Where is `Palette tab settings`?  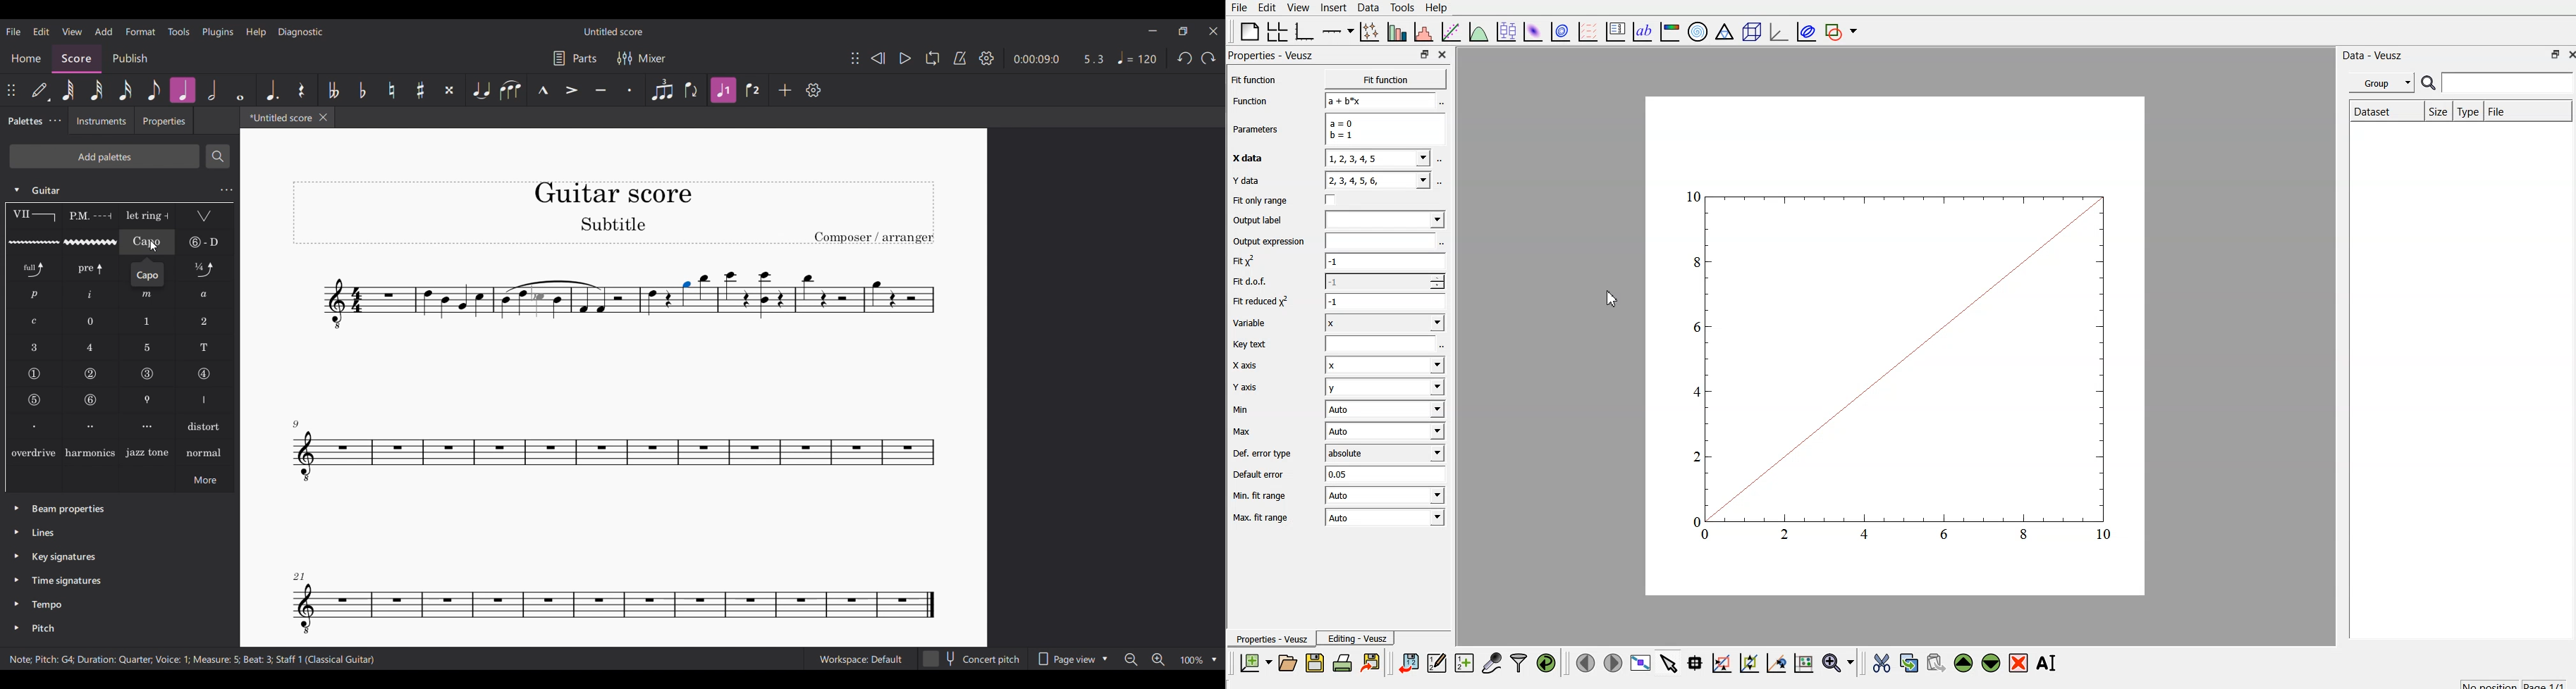 Palette tab settings is located at coordinates (56, 121).